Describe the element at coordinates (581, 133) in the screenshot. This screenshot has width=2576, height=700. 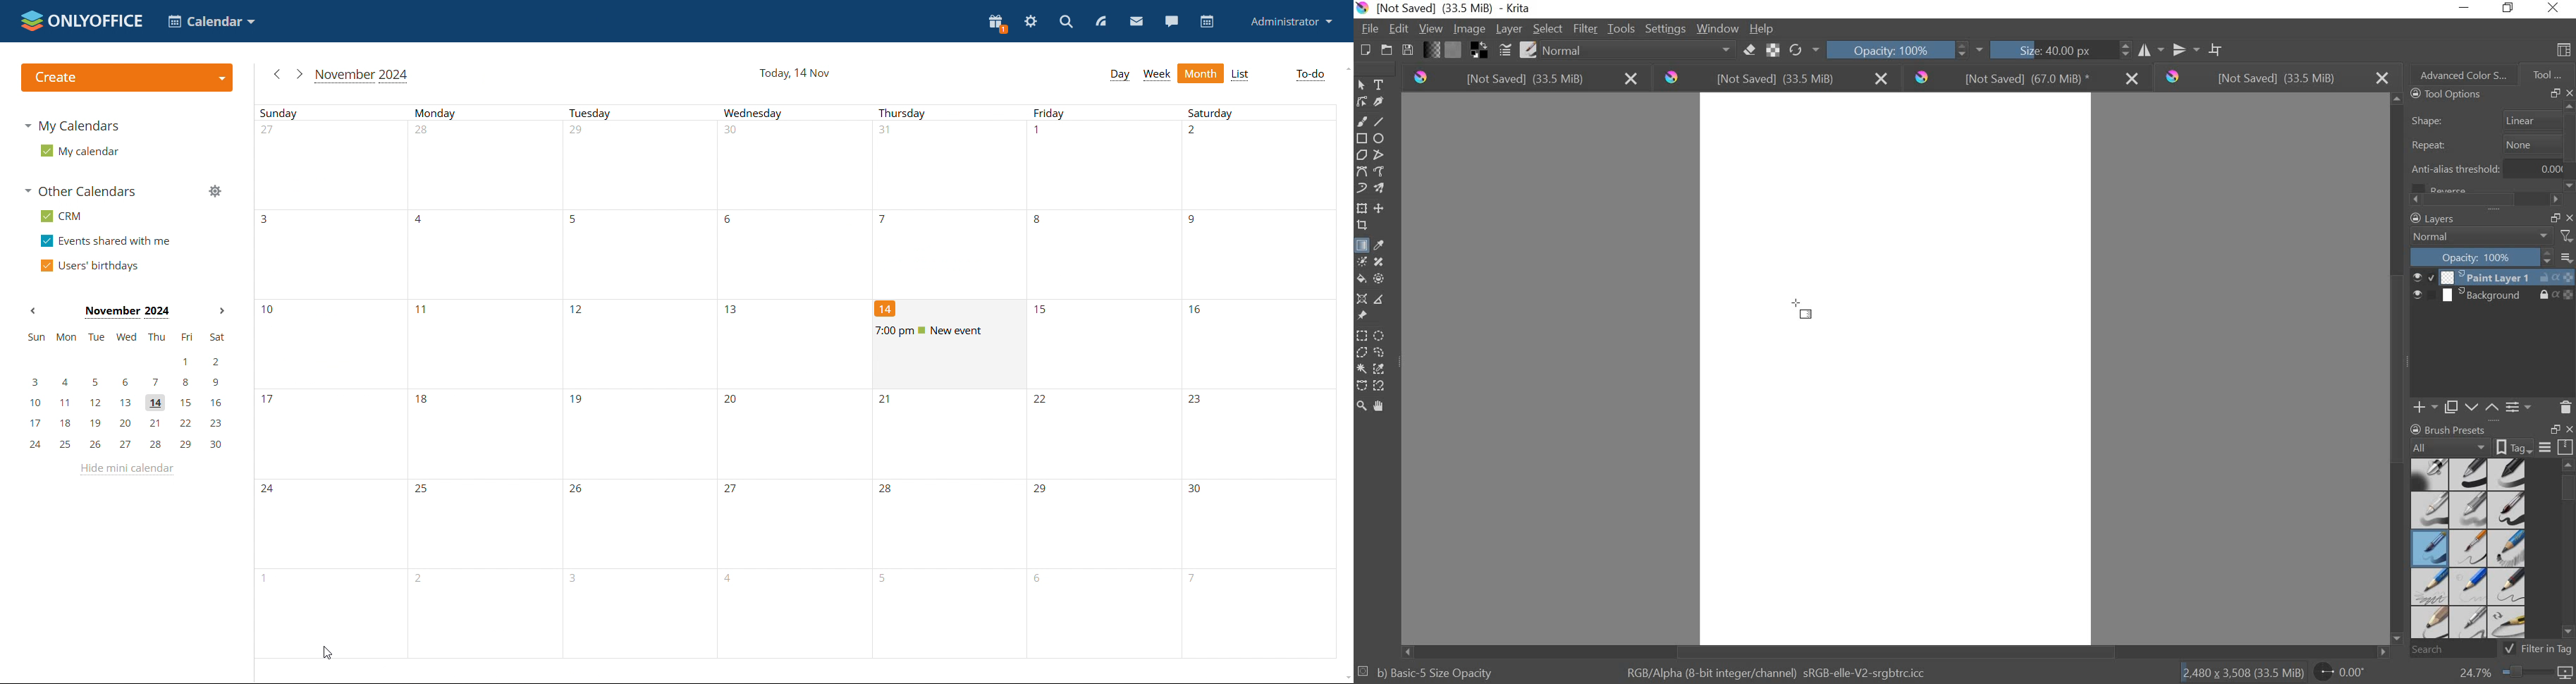
I see `number` at that location.